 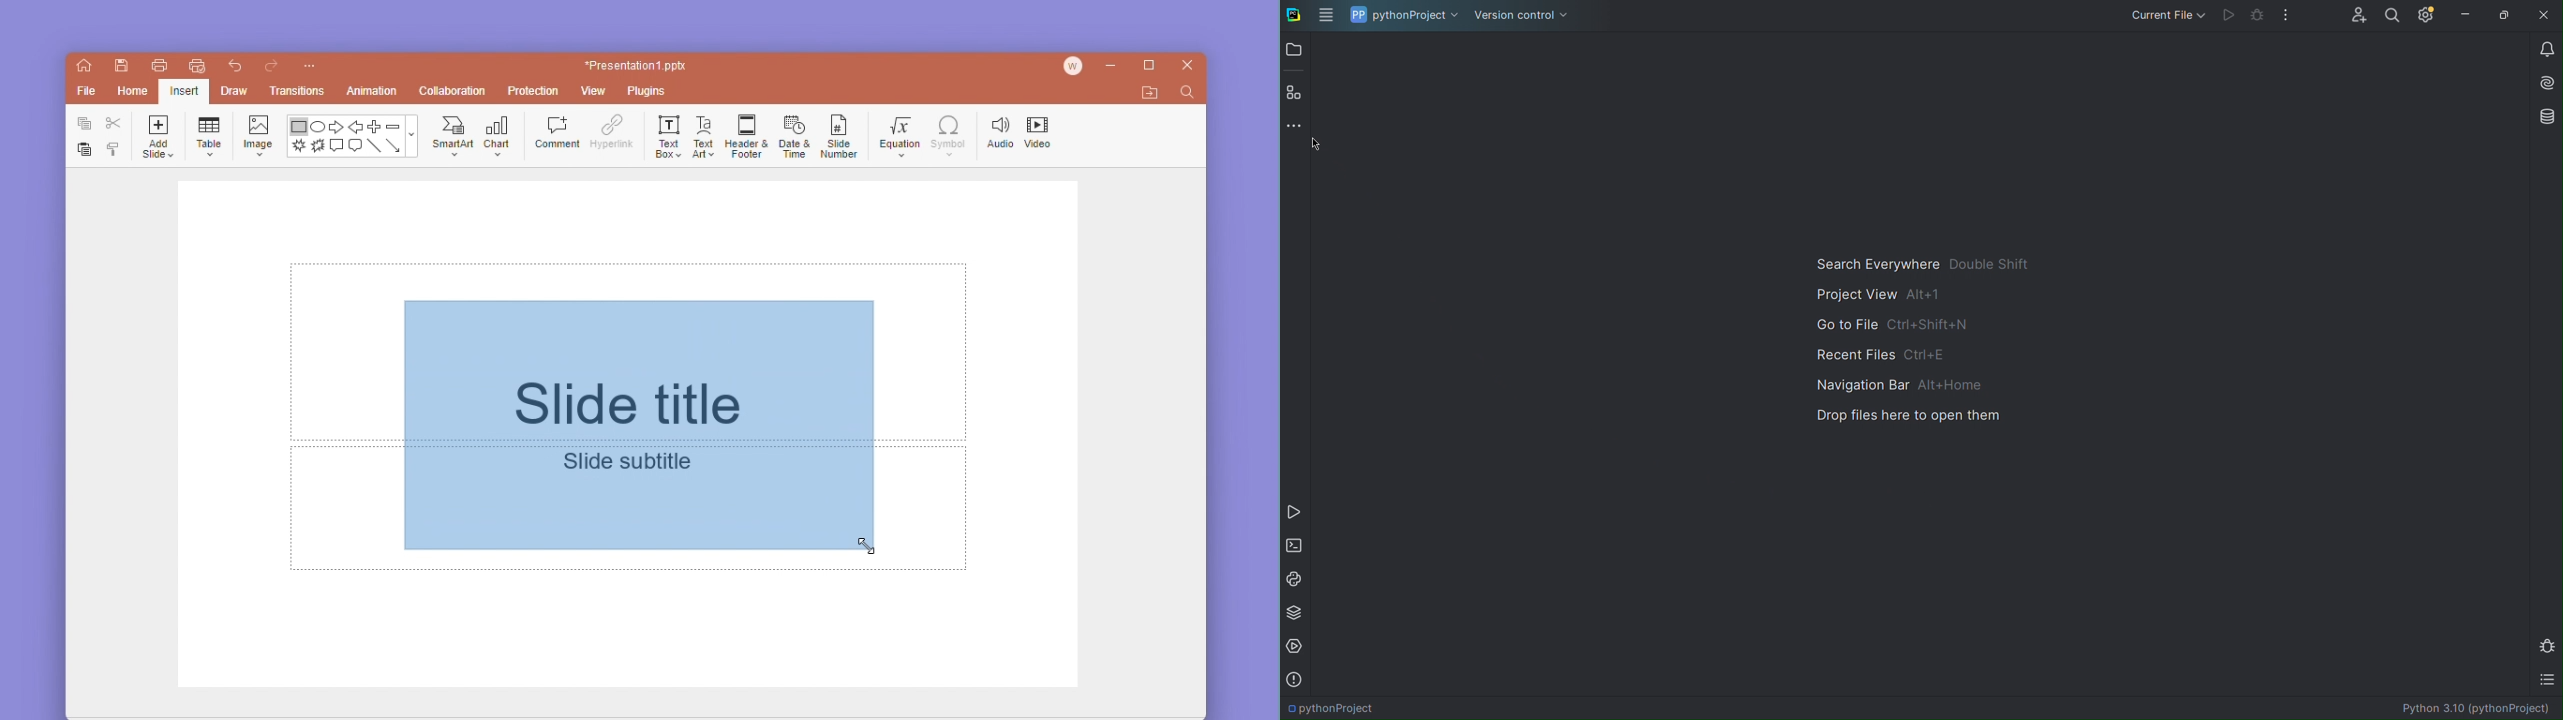 What do you see at coordinates (638, 424) in the screenshot?
I see `initial stage of the shape (rectangle) being drawn` at bounding box center [638, 424].